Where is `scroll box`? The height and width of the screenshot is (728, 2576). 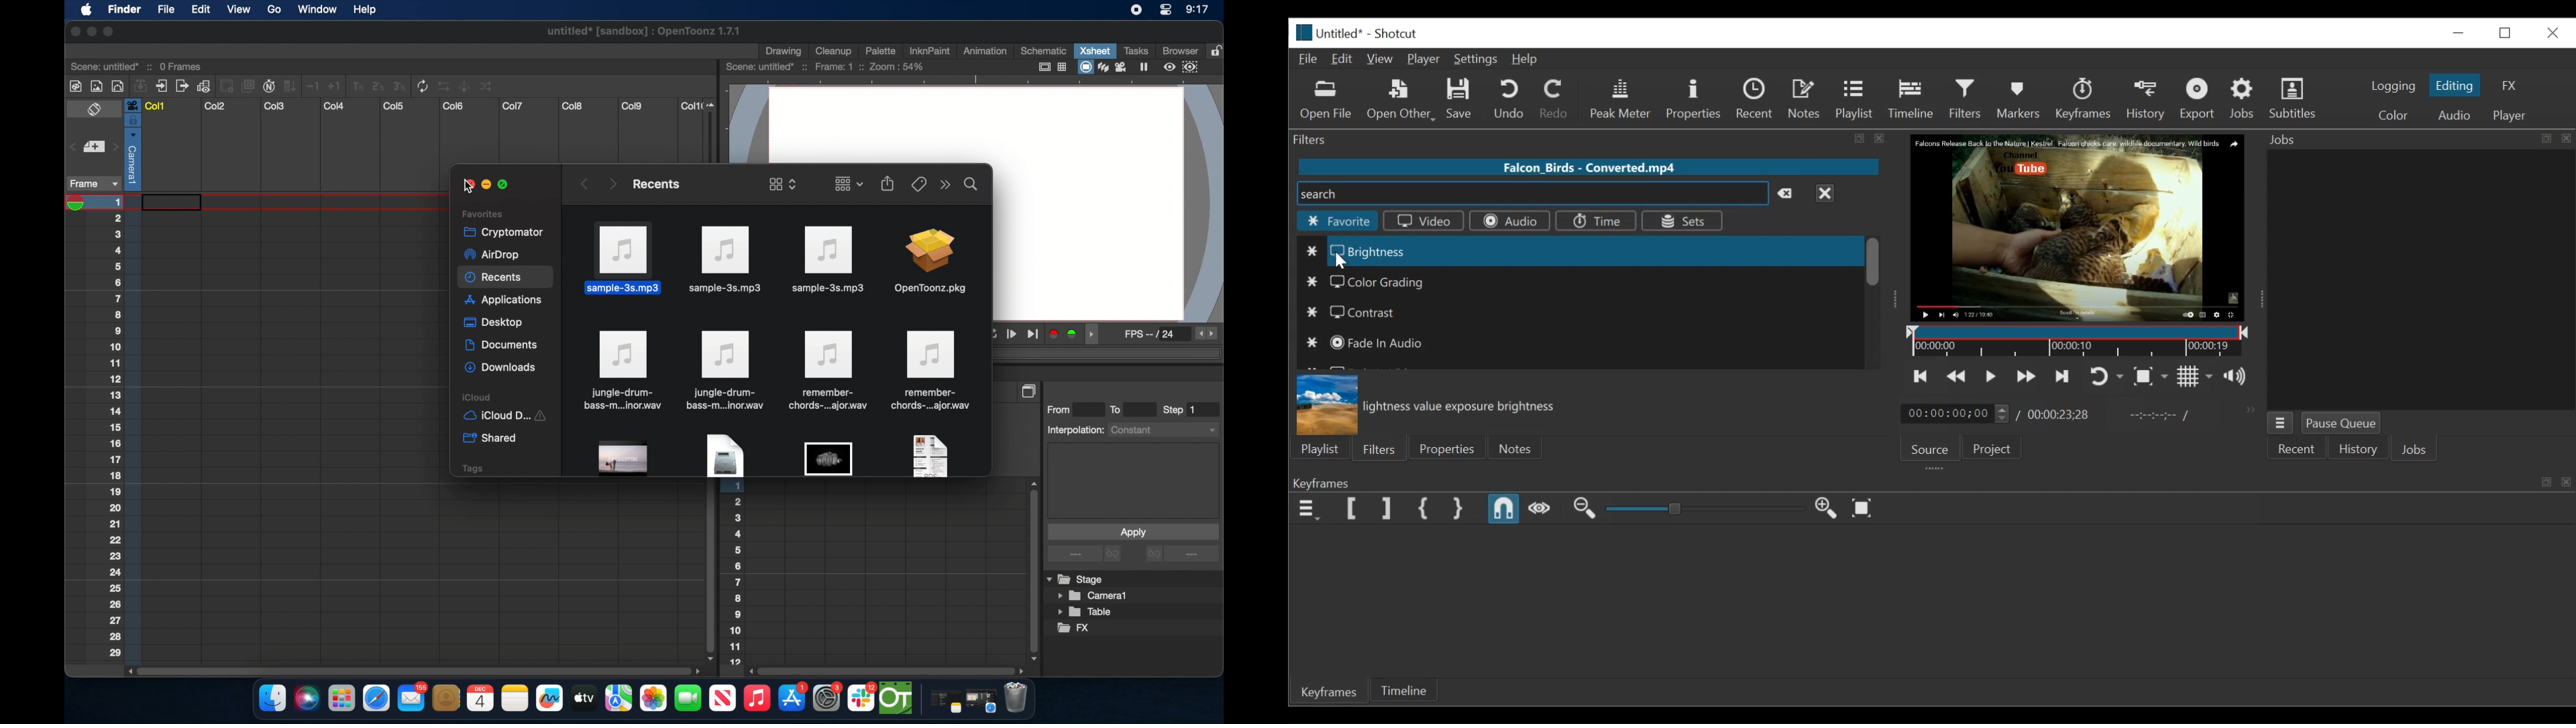 scroll box is located at coordinates (888, 670).